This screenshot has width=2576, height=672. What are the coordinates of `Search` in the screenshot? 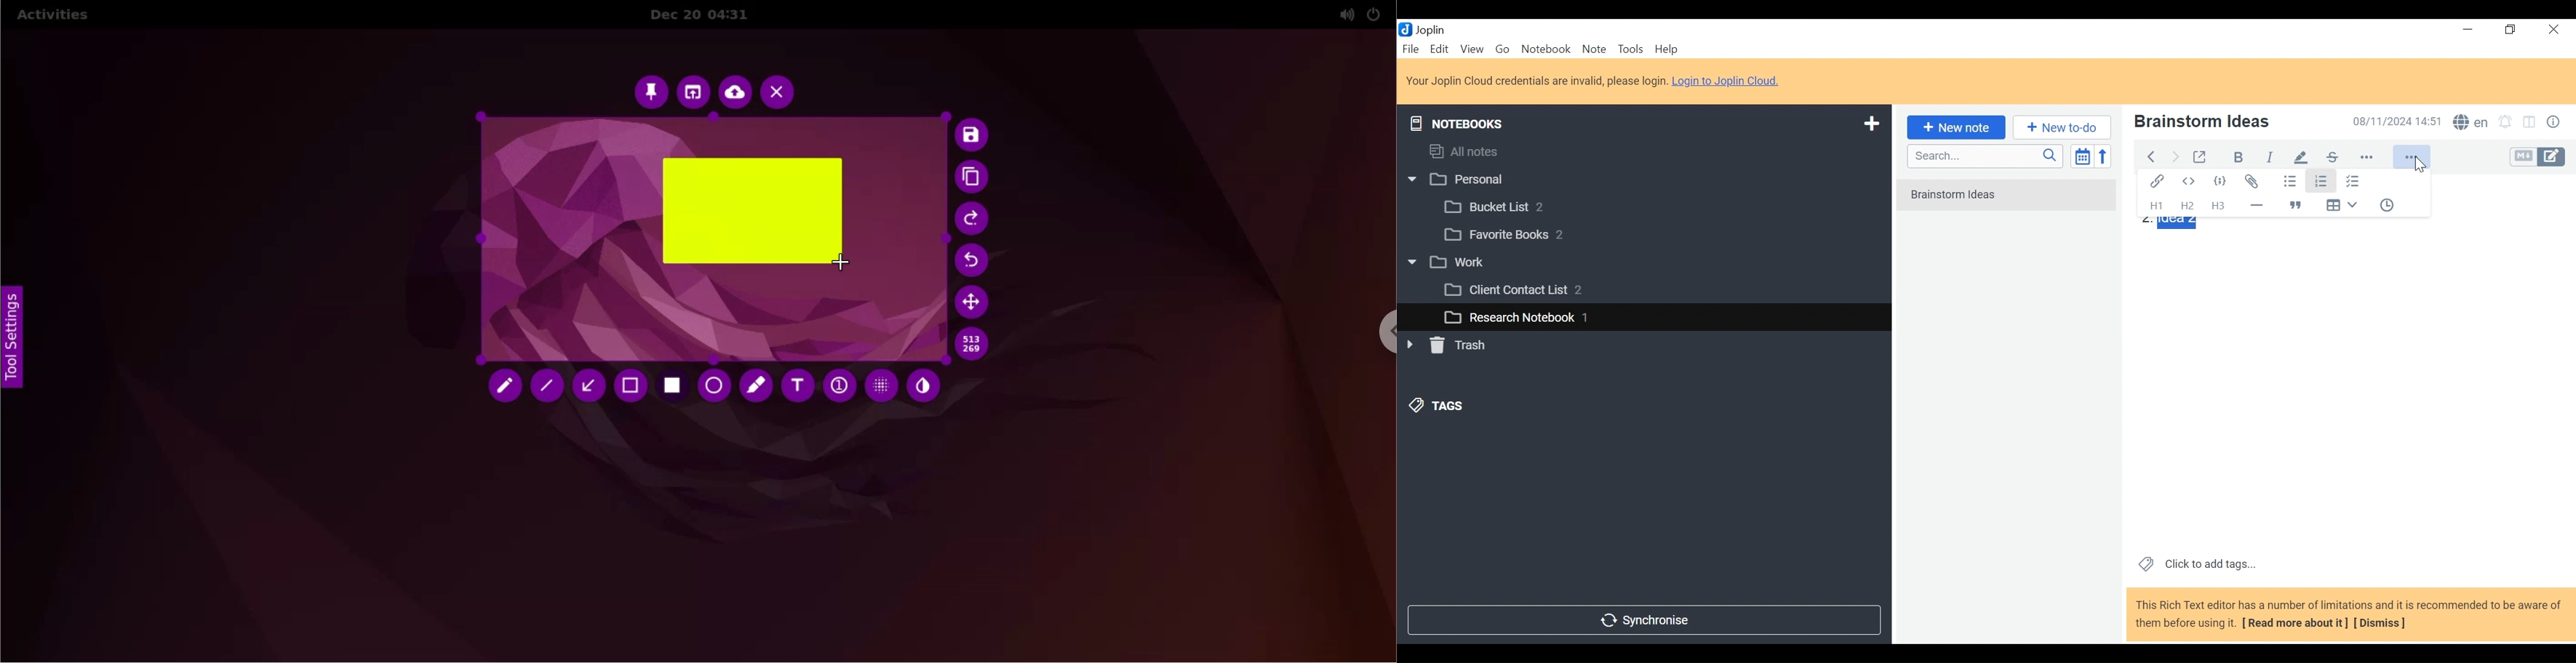 It's located at (1983, 156).